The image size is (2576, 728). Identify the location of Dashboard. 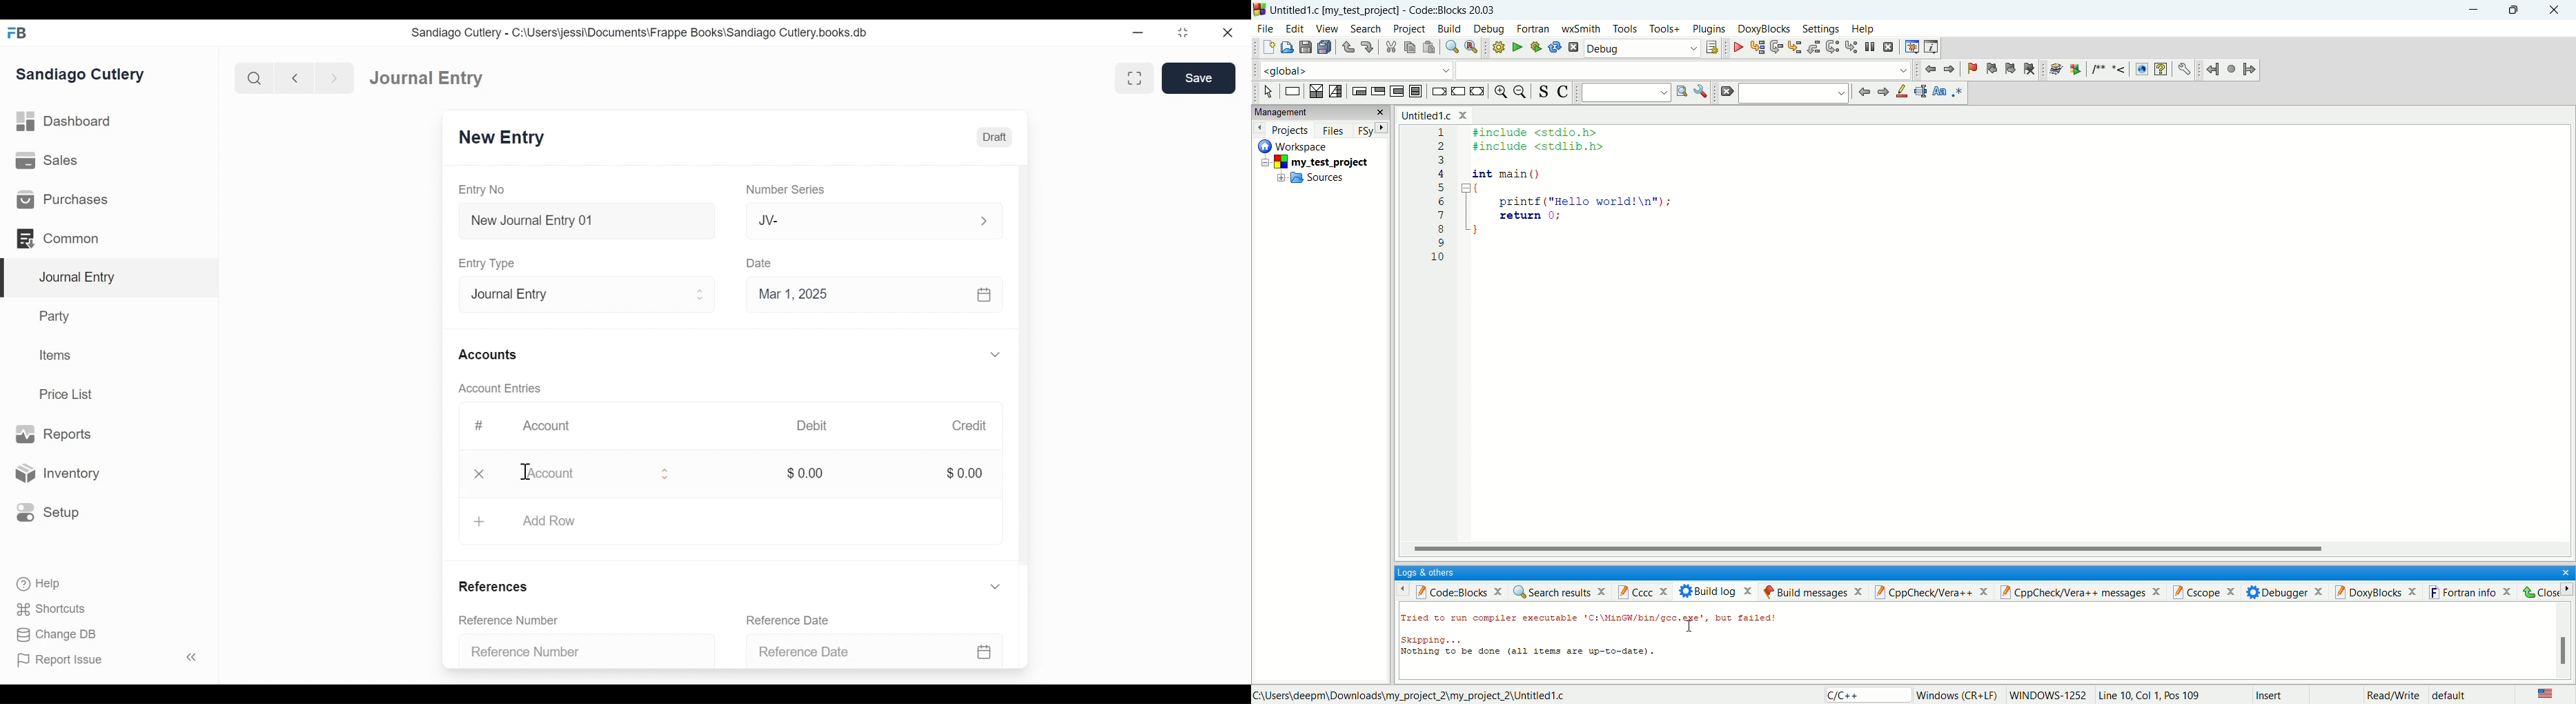
(422, 76).